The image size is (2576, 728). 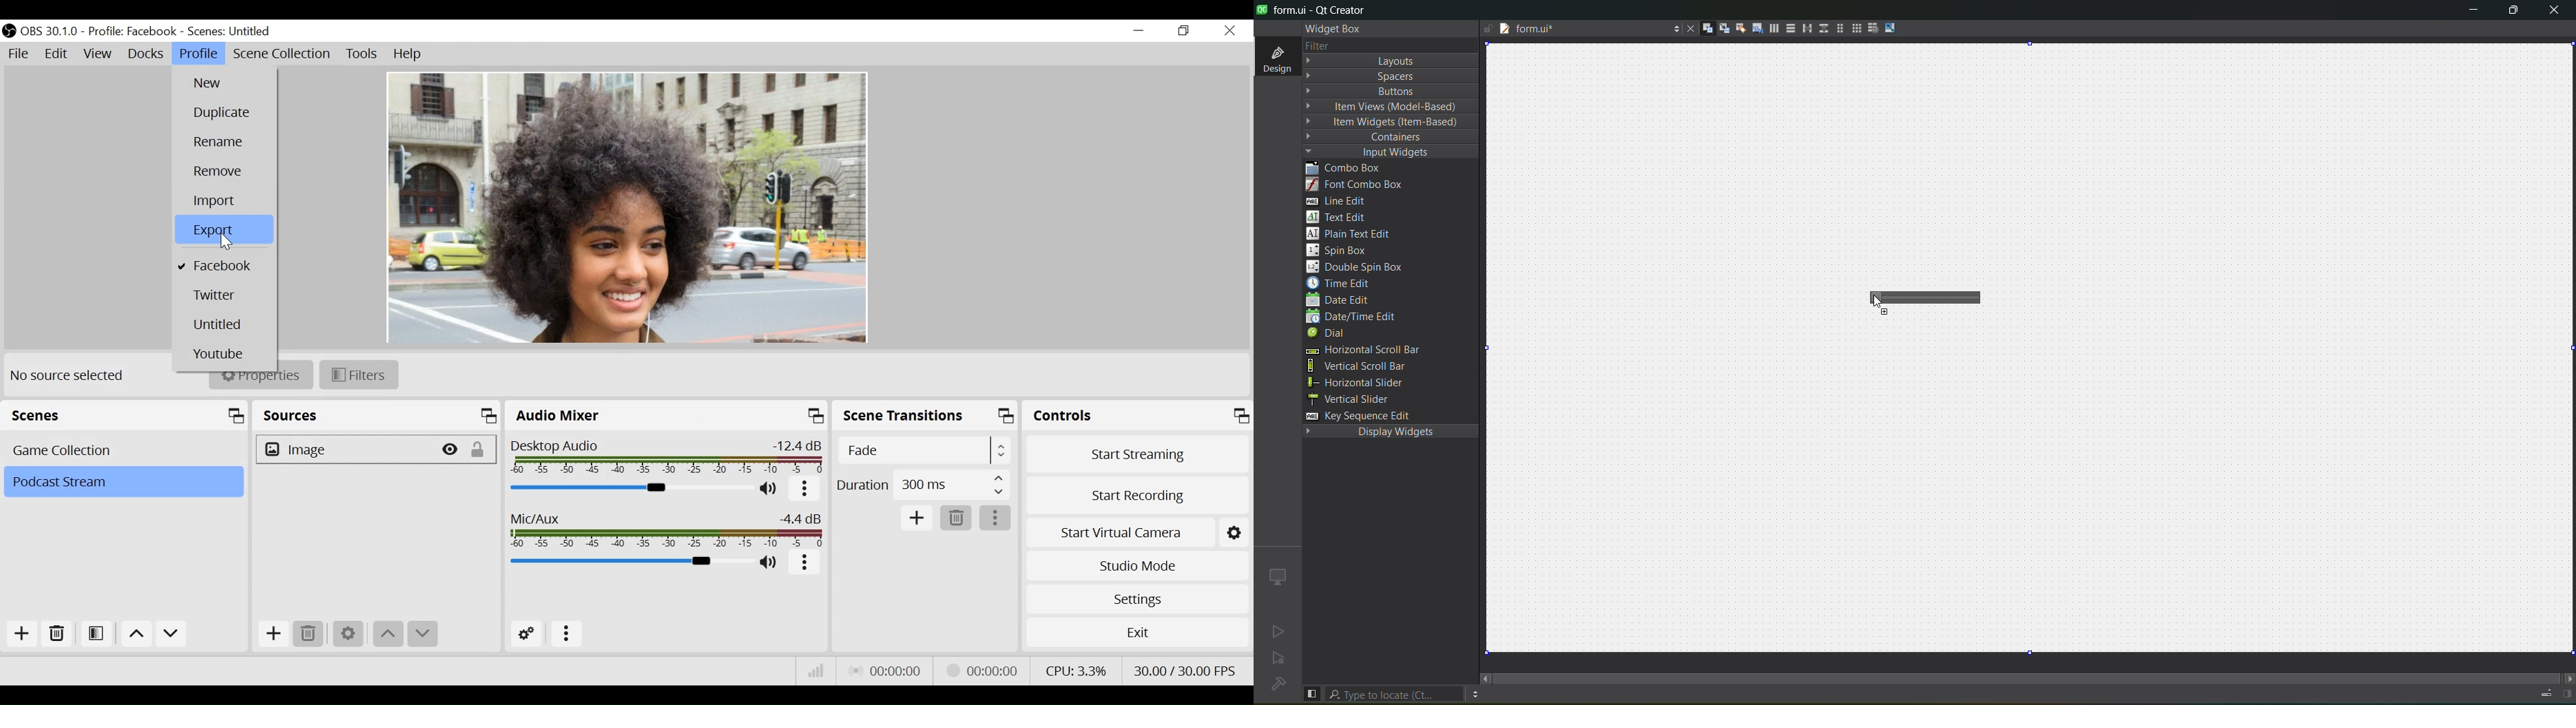 What do you see at coordinates (1789, 28) in the screenshot?
I see `vertical layout` at bounding box center [1789, 28].